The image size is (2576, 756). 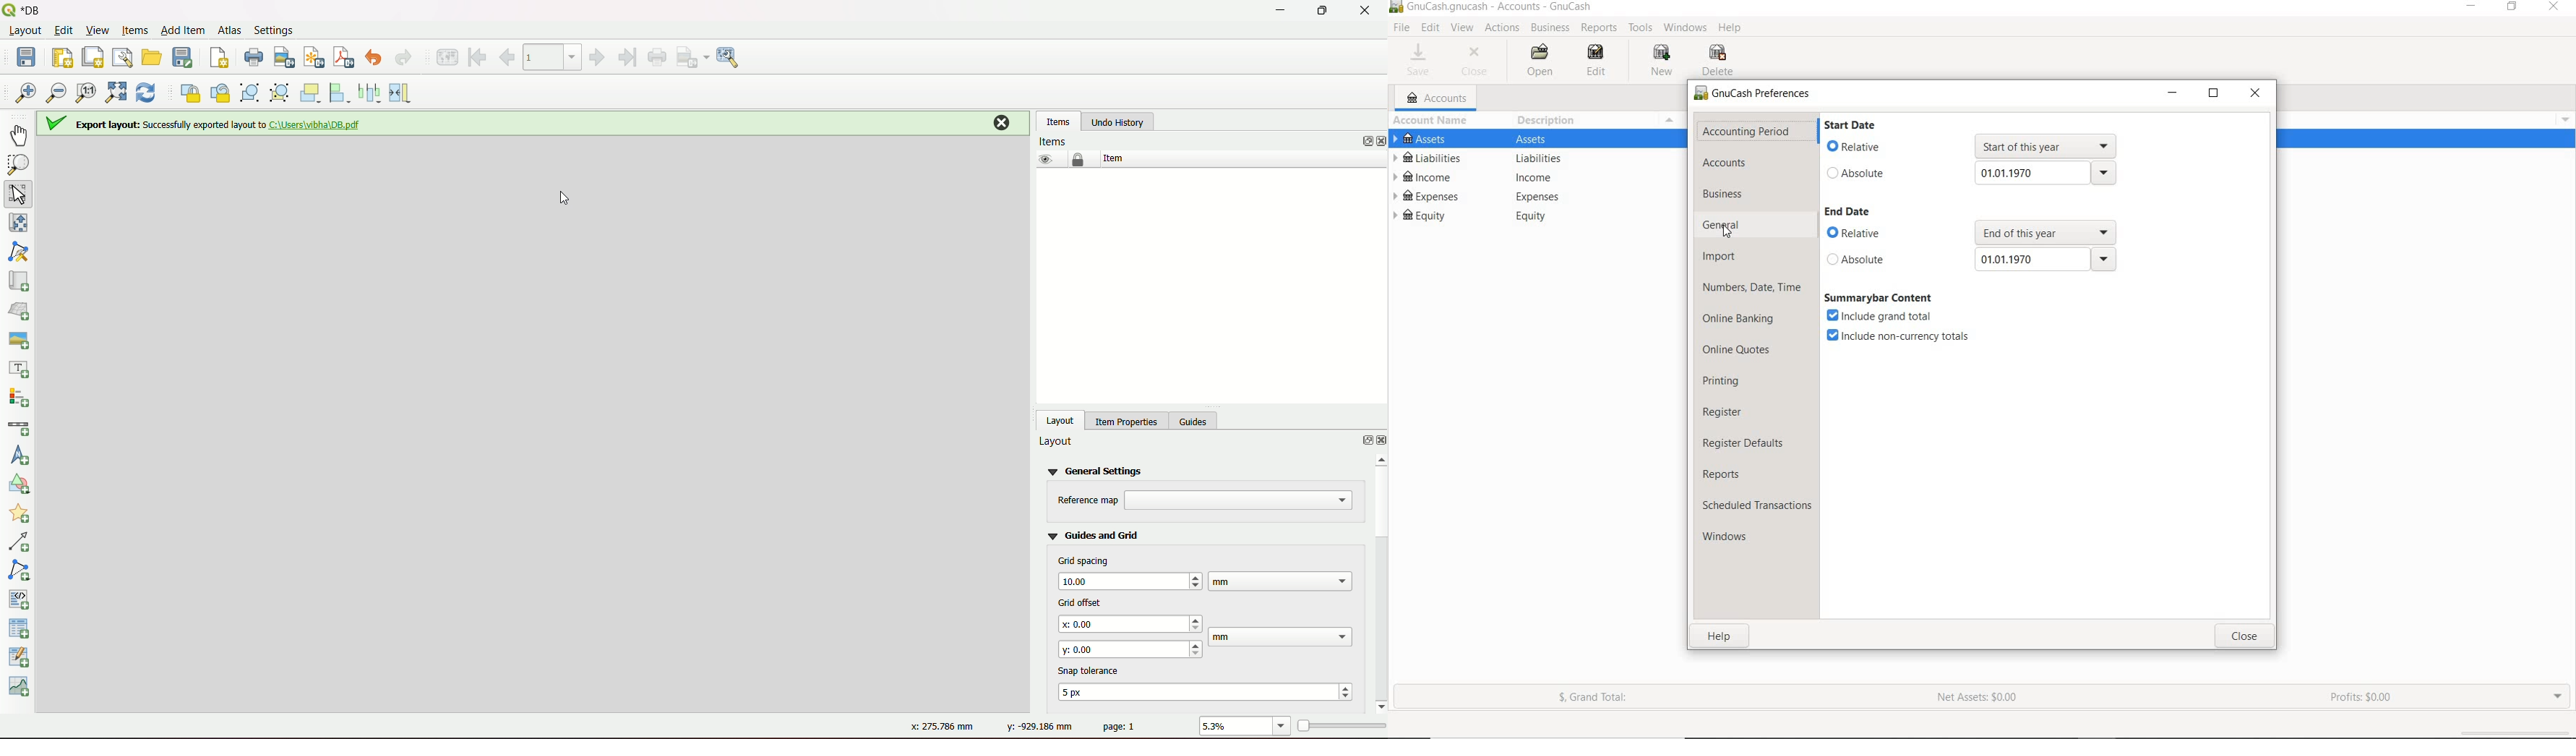 I want to click on x:275.786 mm, so click(x=947, y=727).